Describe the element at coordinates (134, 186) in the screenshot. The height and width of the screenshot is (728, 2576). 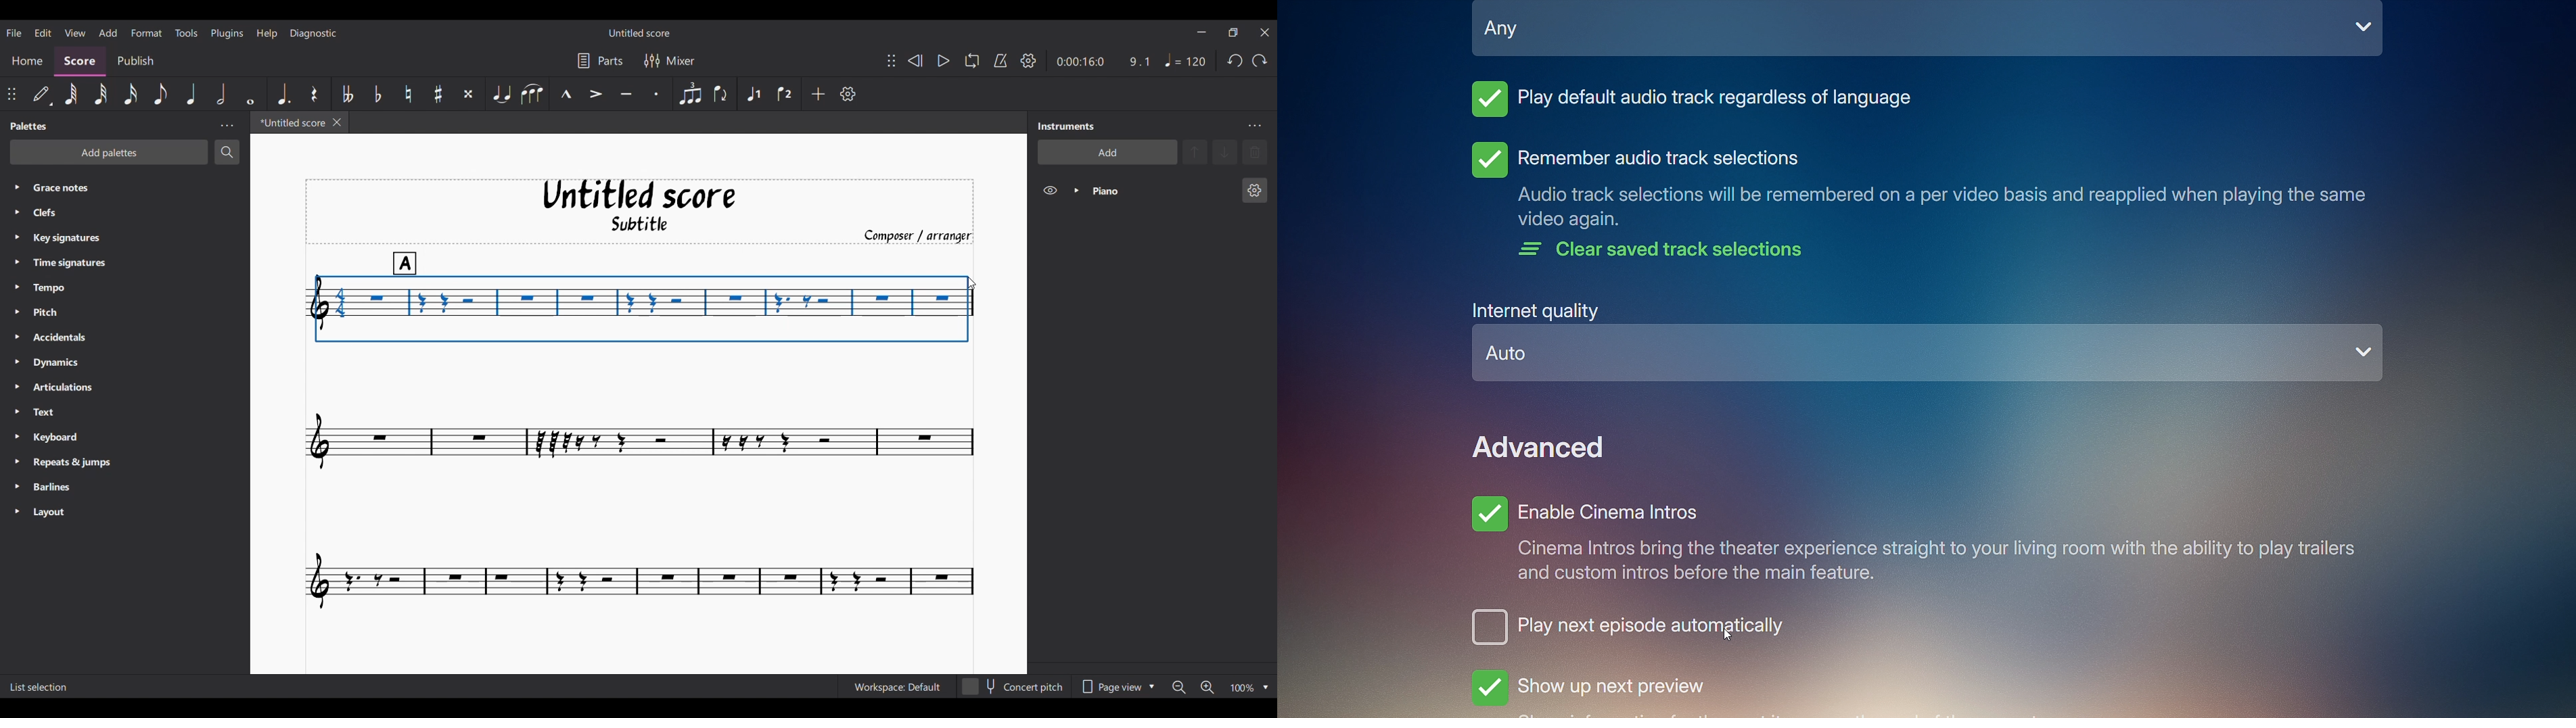
I see `Grace notes` at that location.